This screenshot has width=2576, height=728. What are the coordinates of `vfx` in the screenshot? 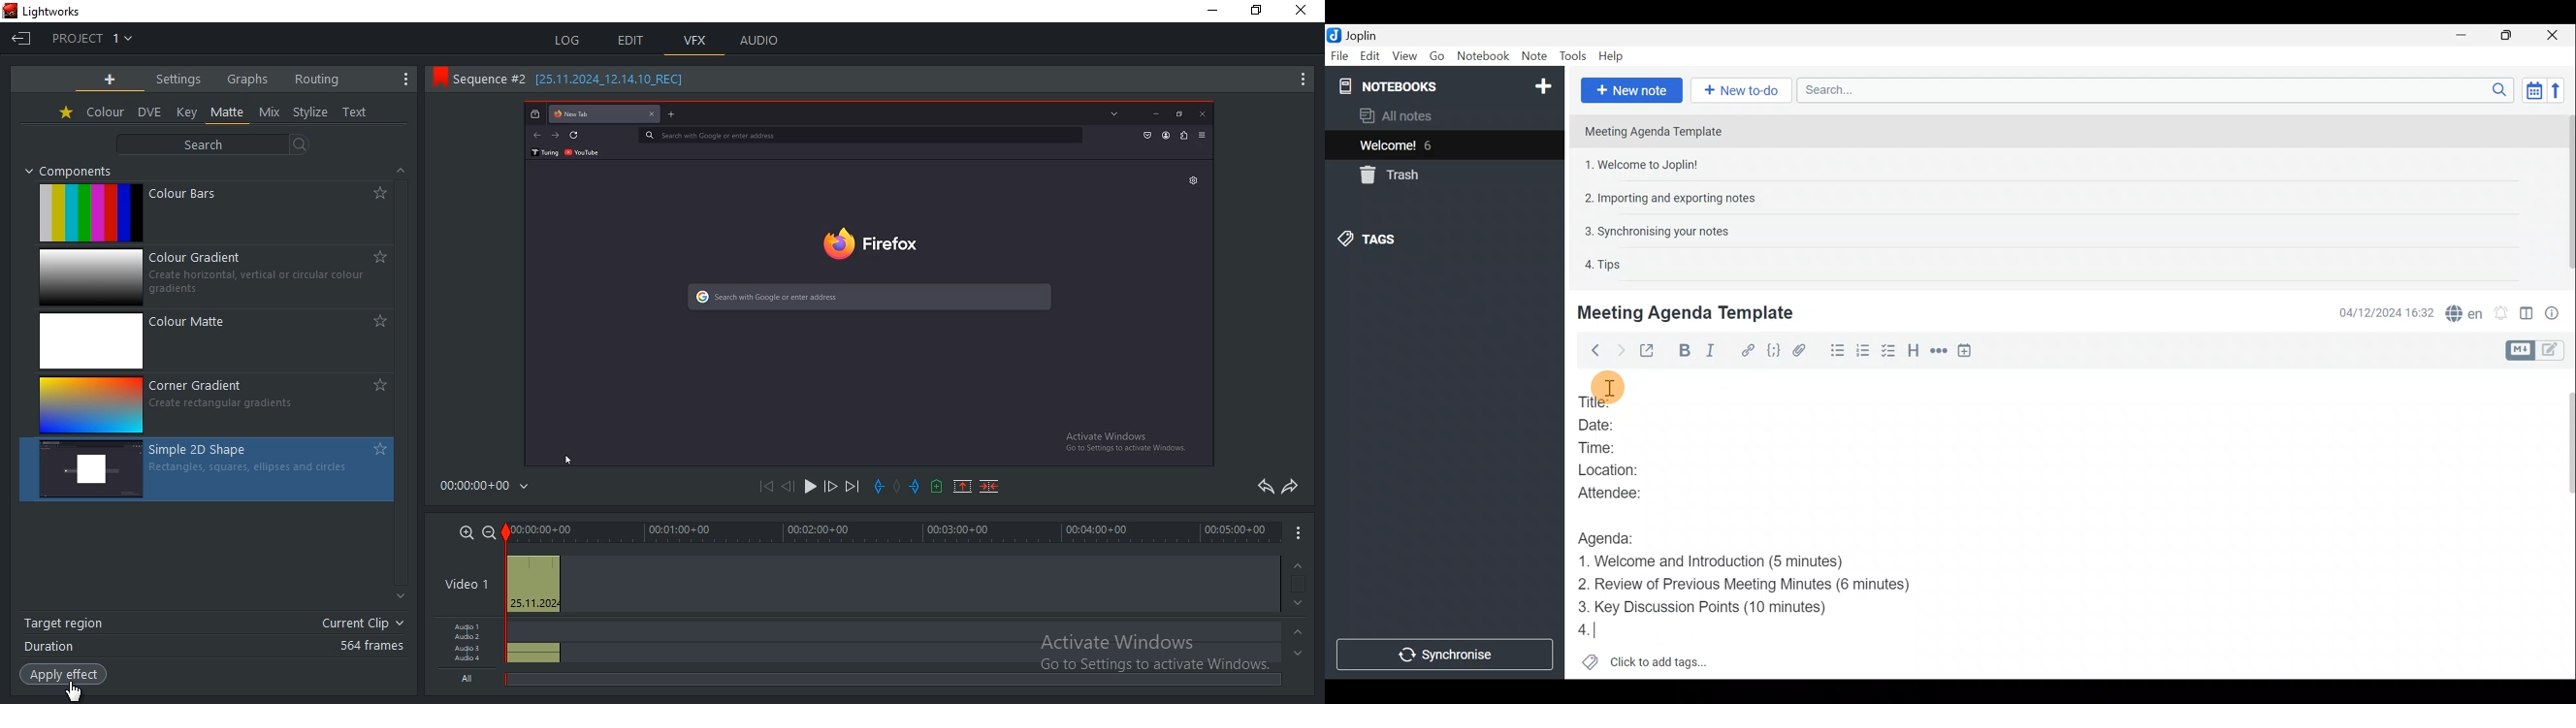 It's located at (695, 41).